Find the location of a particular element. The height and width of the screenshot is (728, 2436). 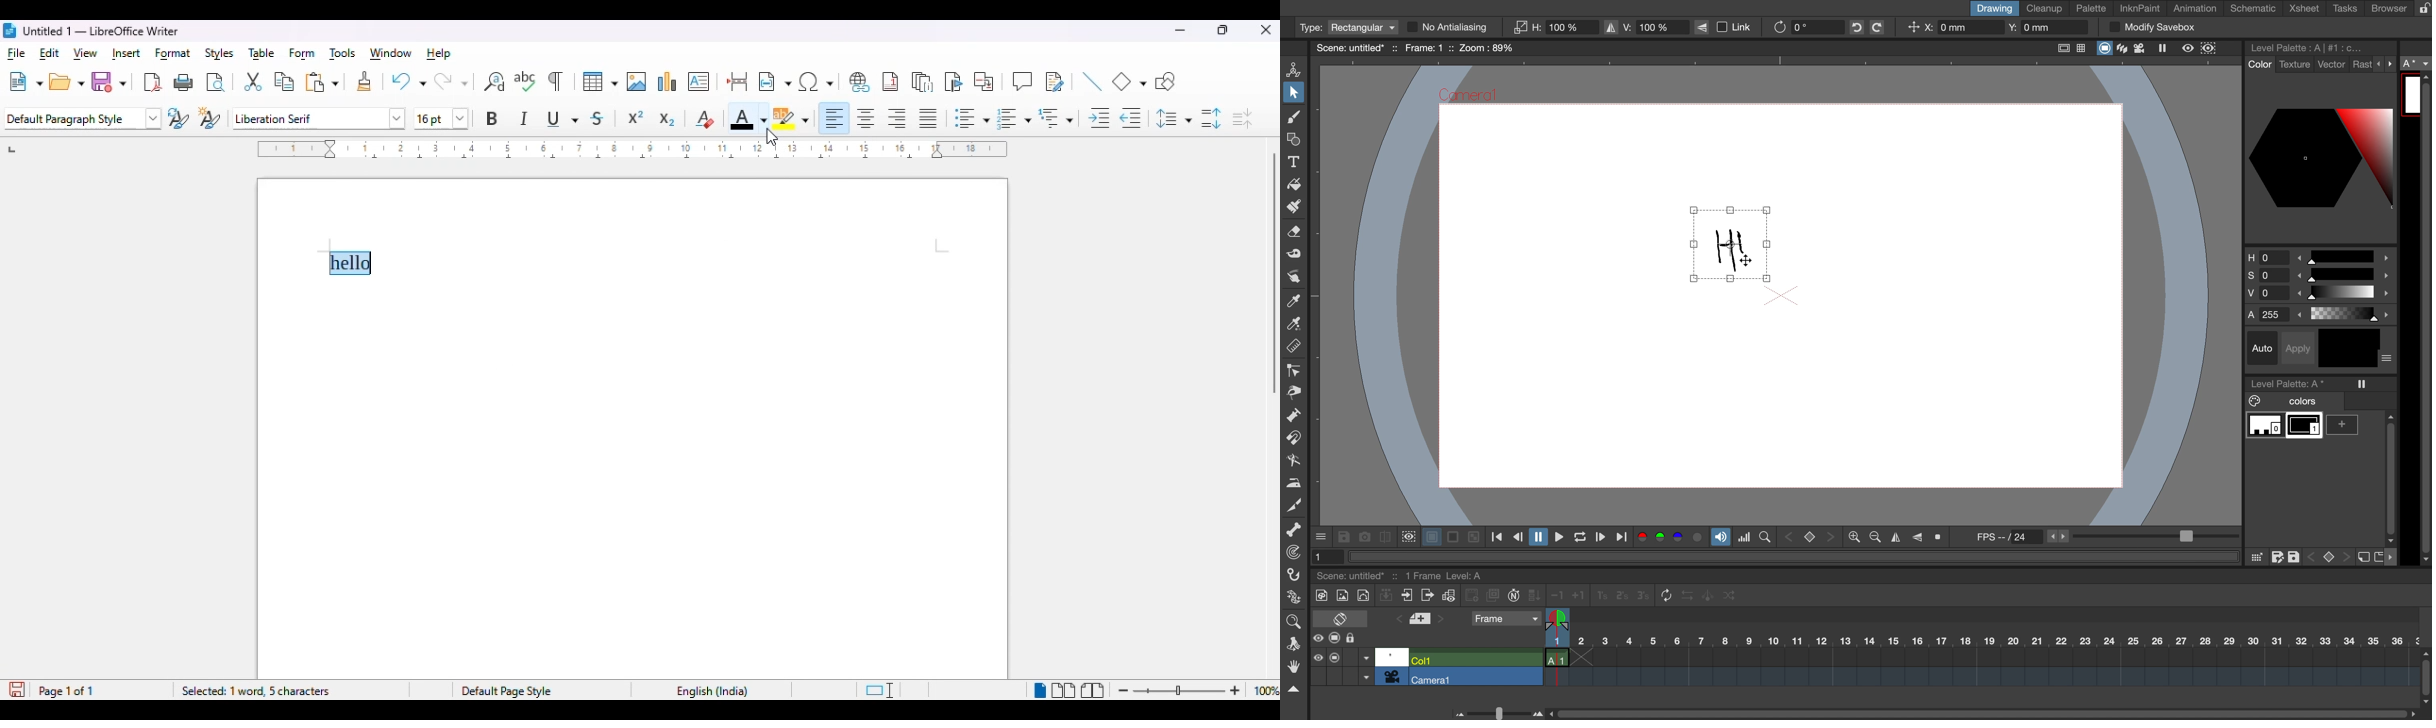

logo is located at coordinates (10, 30).